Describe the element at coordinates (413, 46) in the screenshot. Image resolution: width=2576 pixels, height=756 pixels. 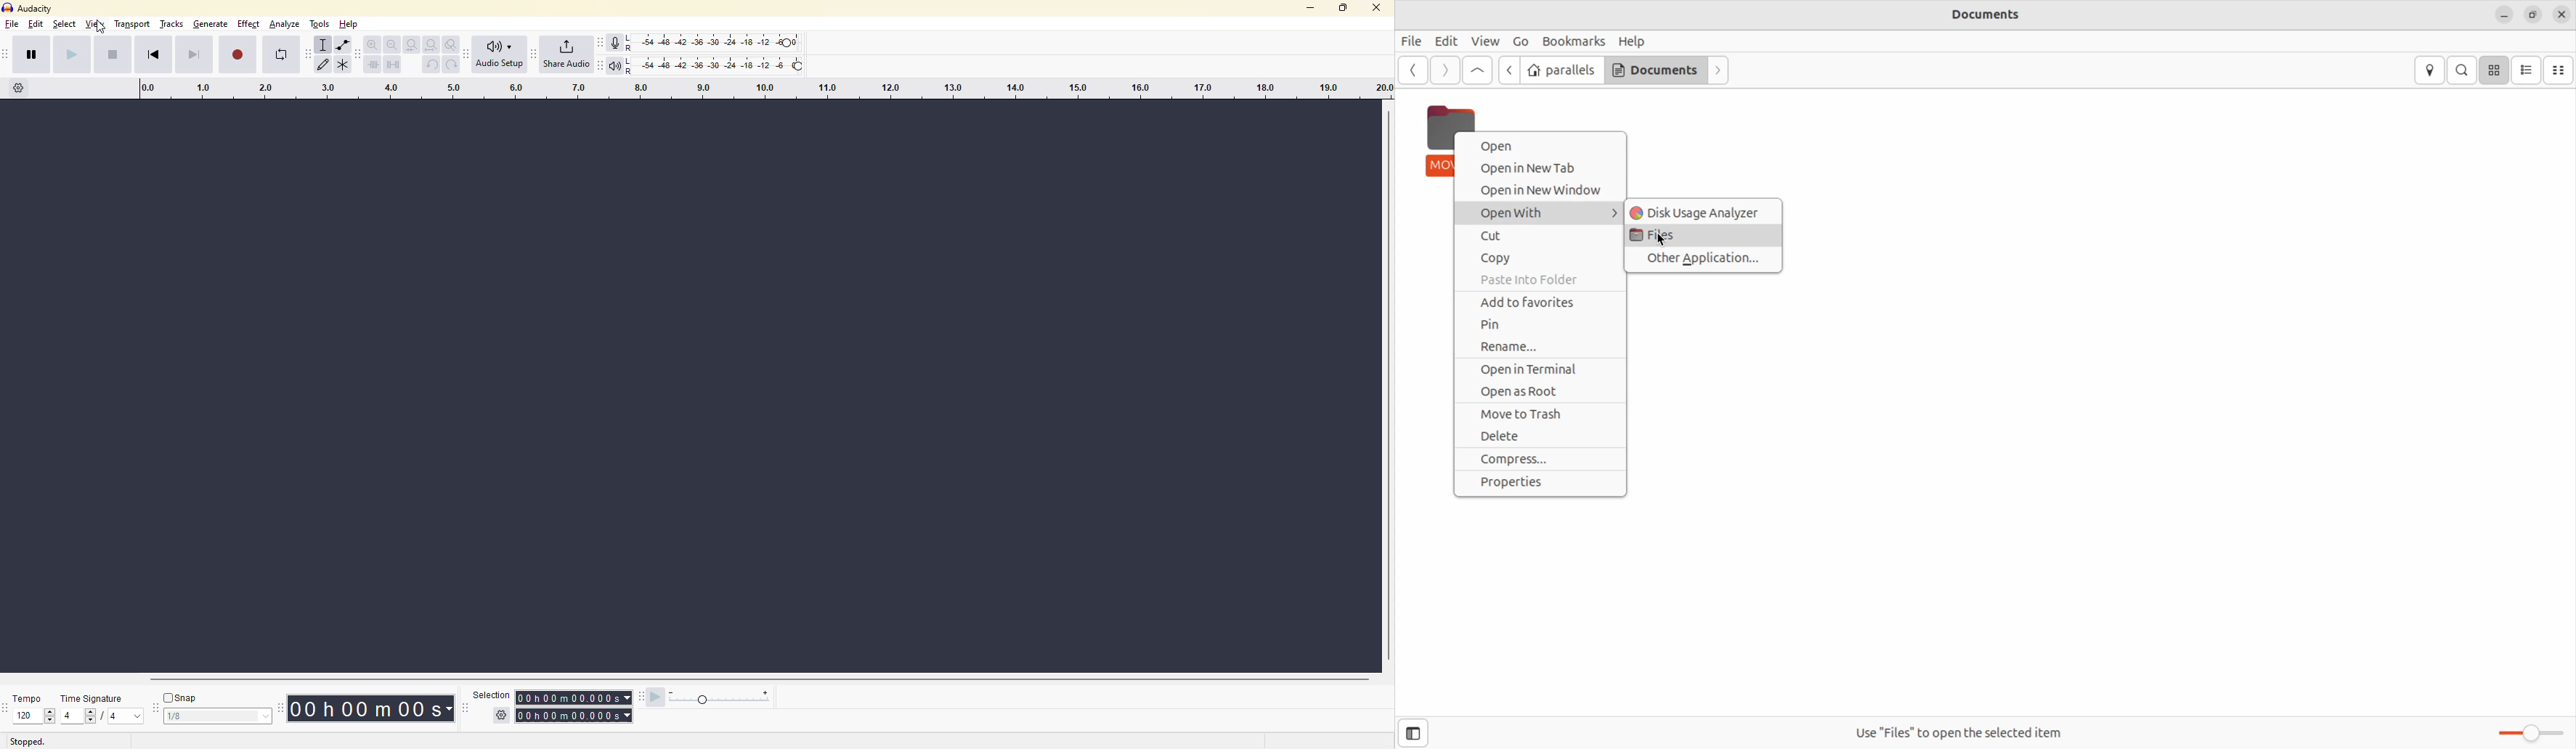
I see `fit selection to width` at that location.